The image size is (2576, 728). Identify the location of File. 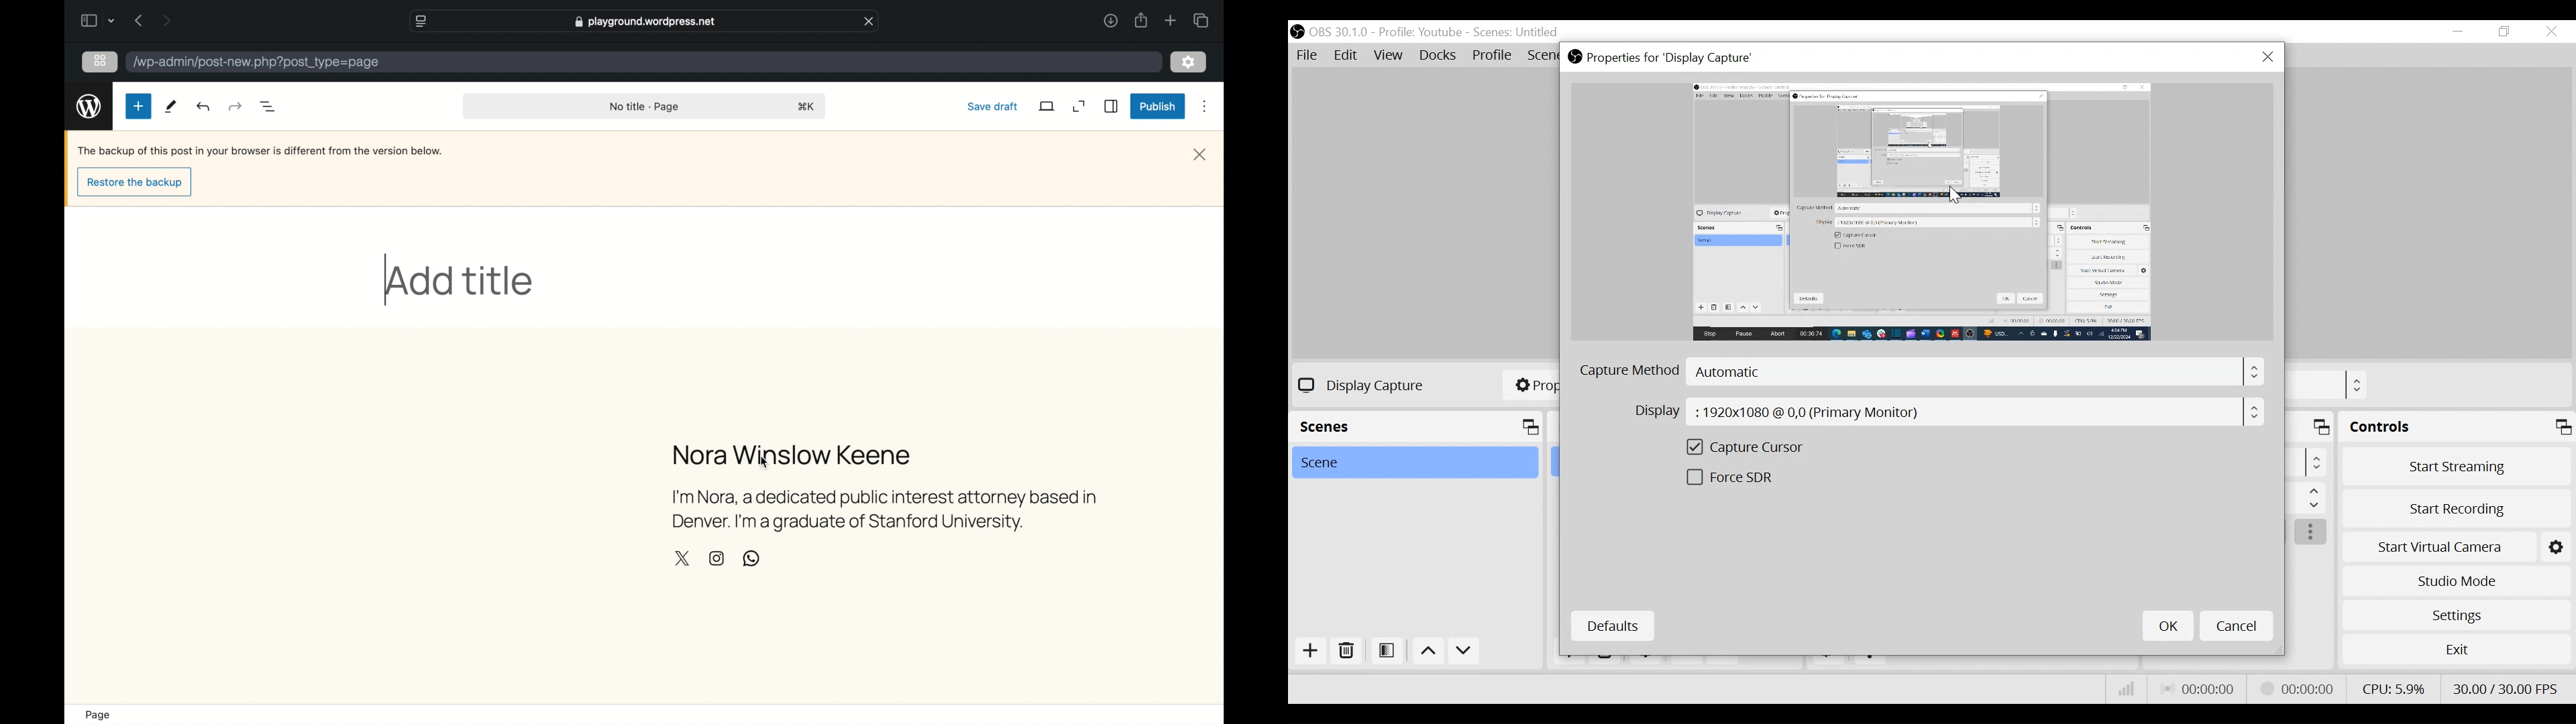
(1307, 55).